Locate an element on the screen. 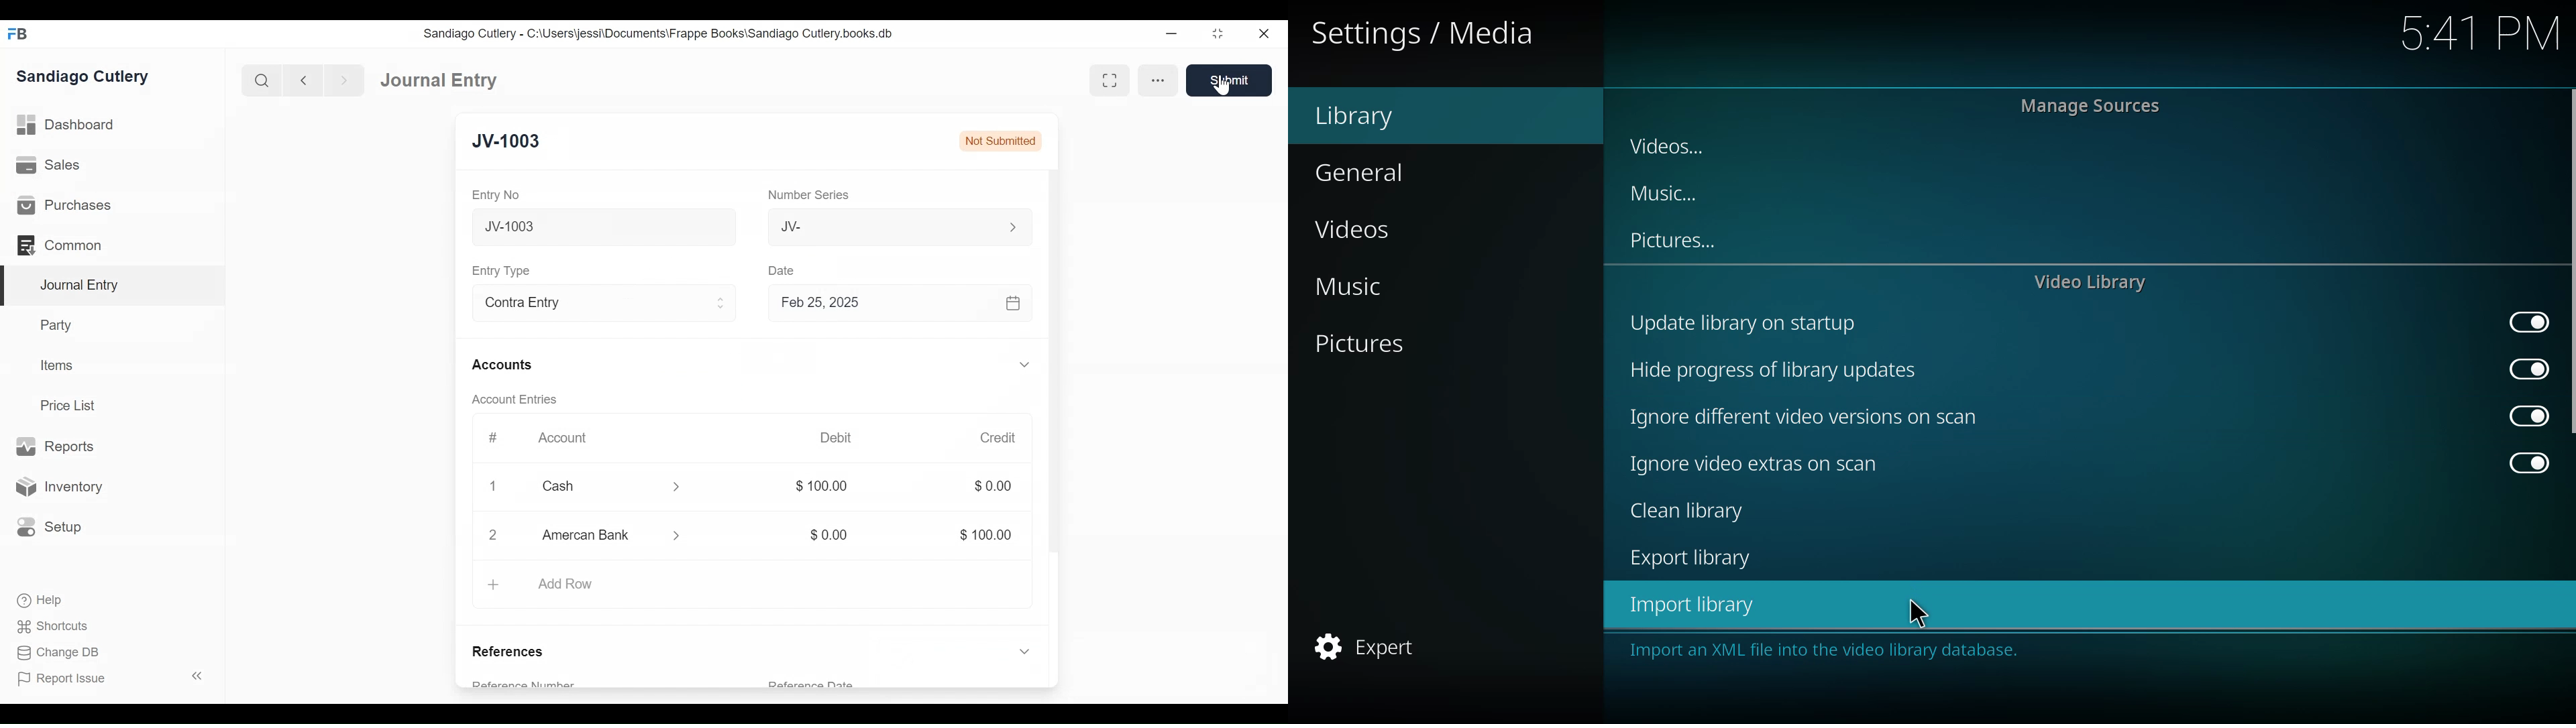 The width and height of the screenshot is (2576, 728). pictures is located at coordinates (1361, 345).